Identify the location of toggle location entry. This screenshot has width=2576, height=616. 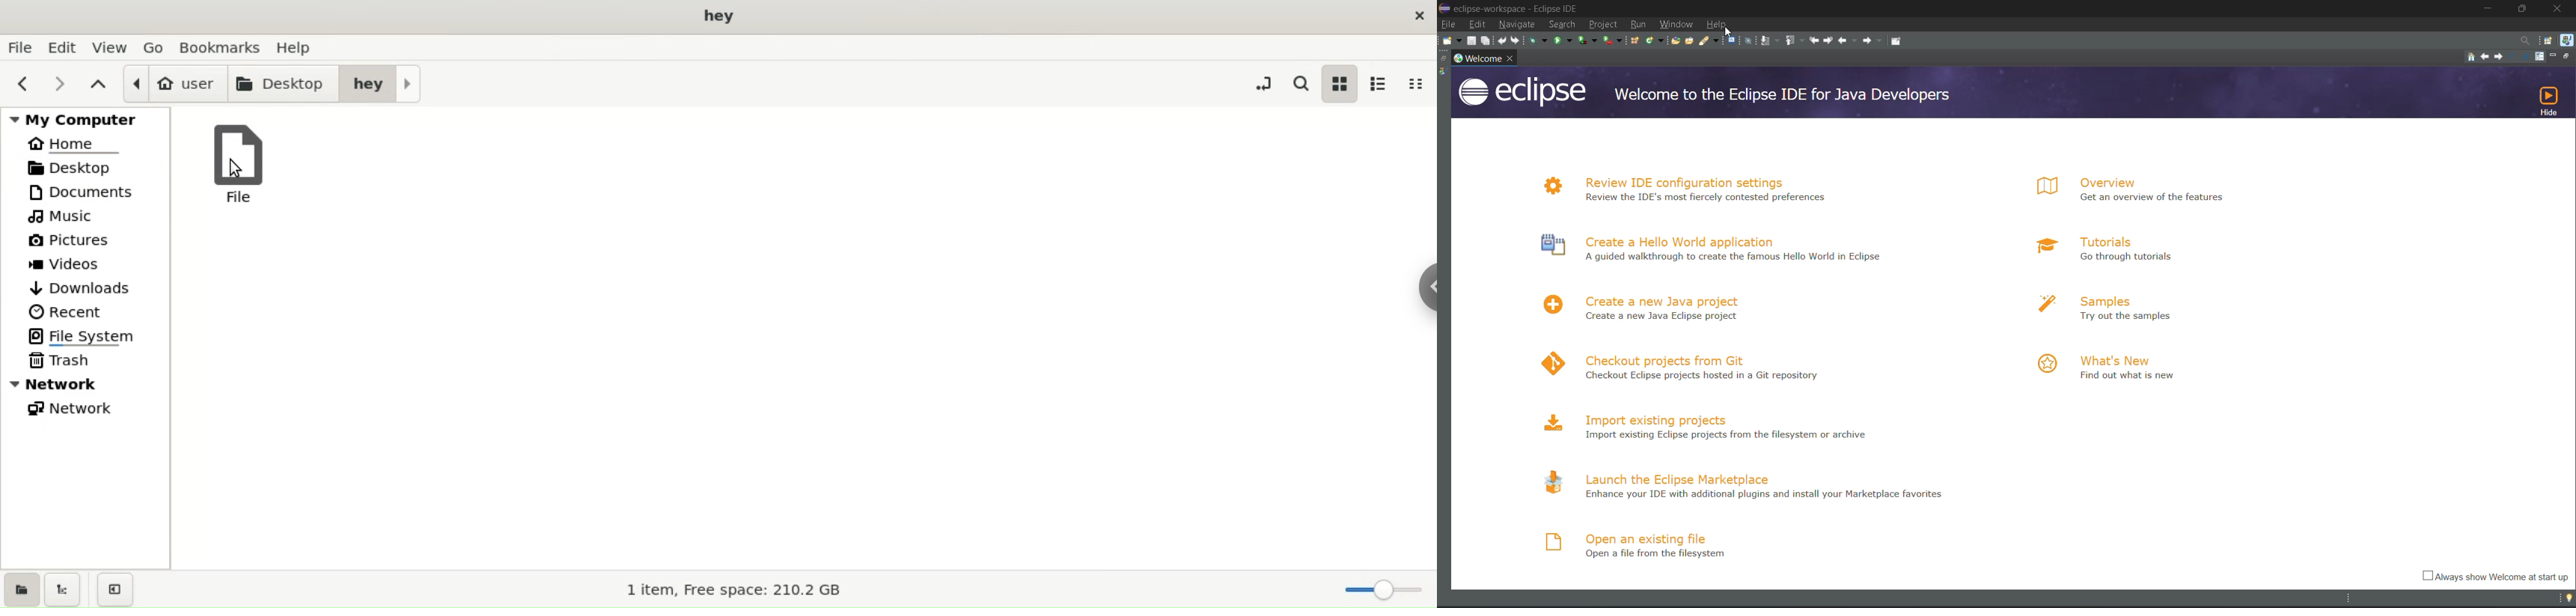
(1258, 85).